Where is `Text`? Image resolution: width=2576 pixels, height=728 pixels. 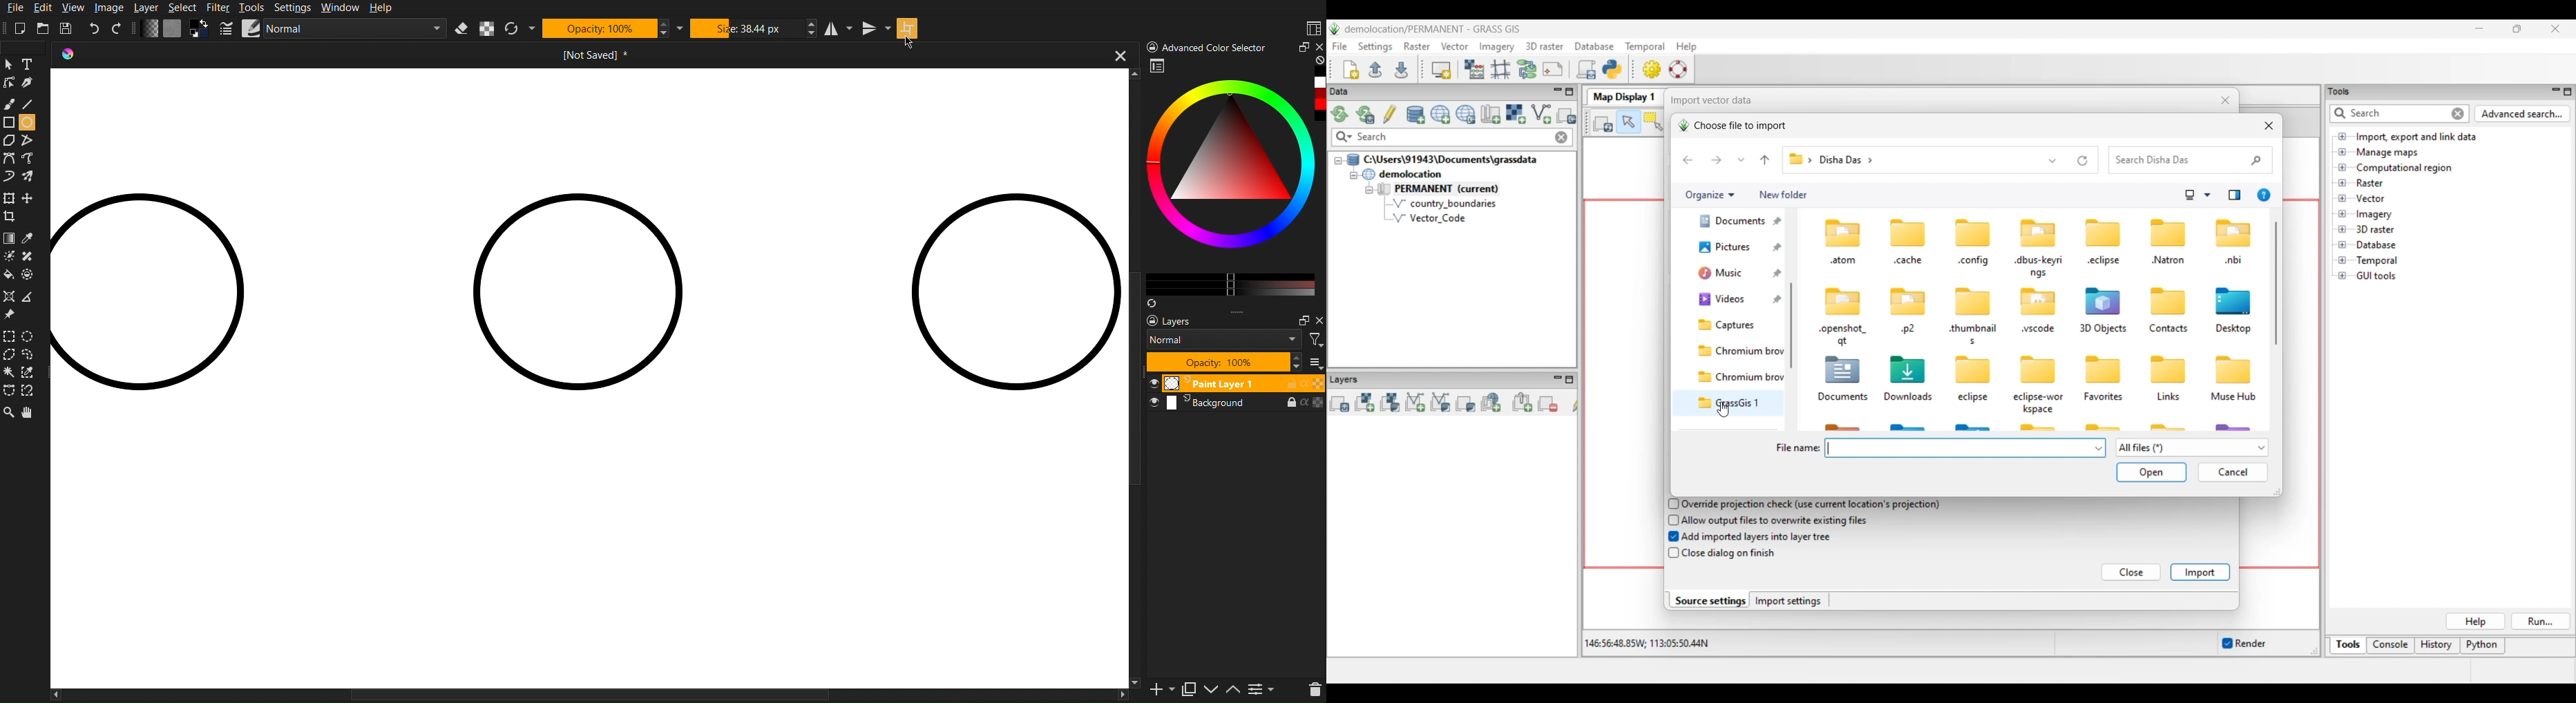 Text is located at coordinates (33, 65).